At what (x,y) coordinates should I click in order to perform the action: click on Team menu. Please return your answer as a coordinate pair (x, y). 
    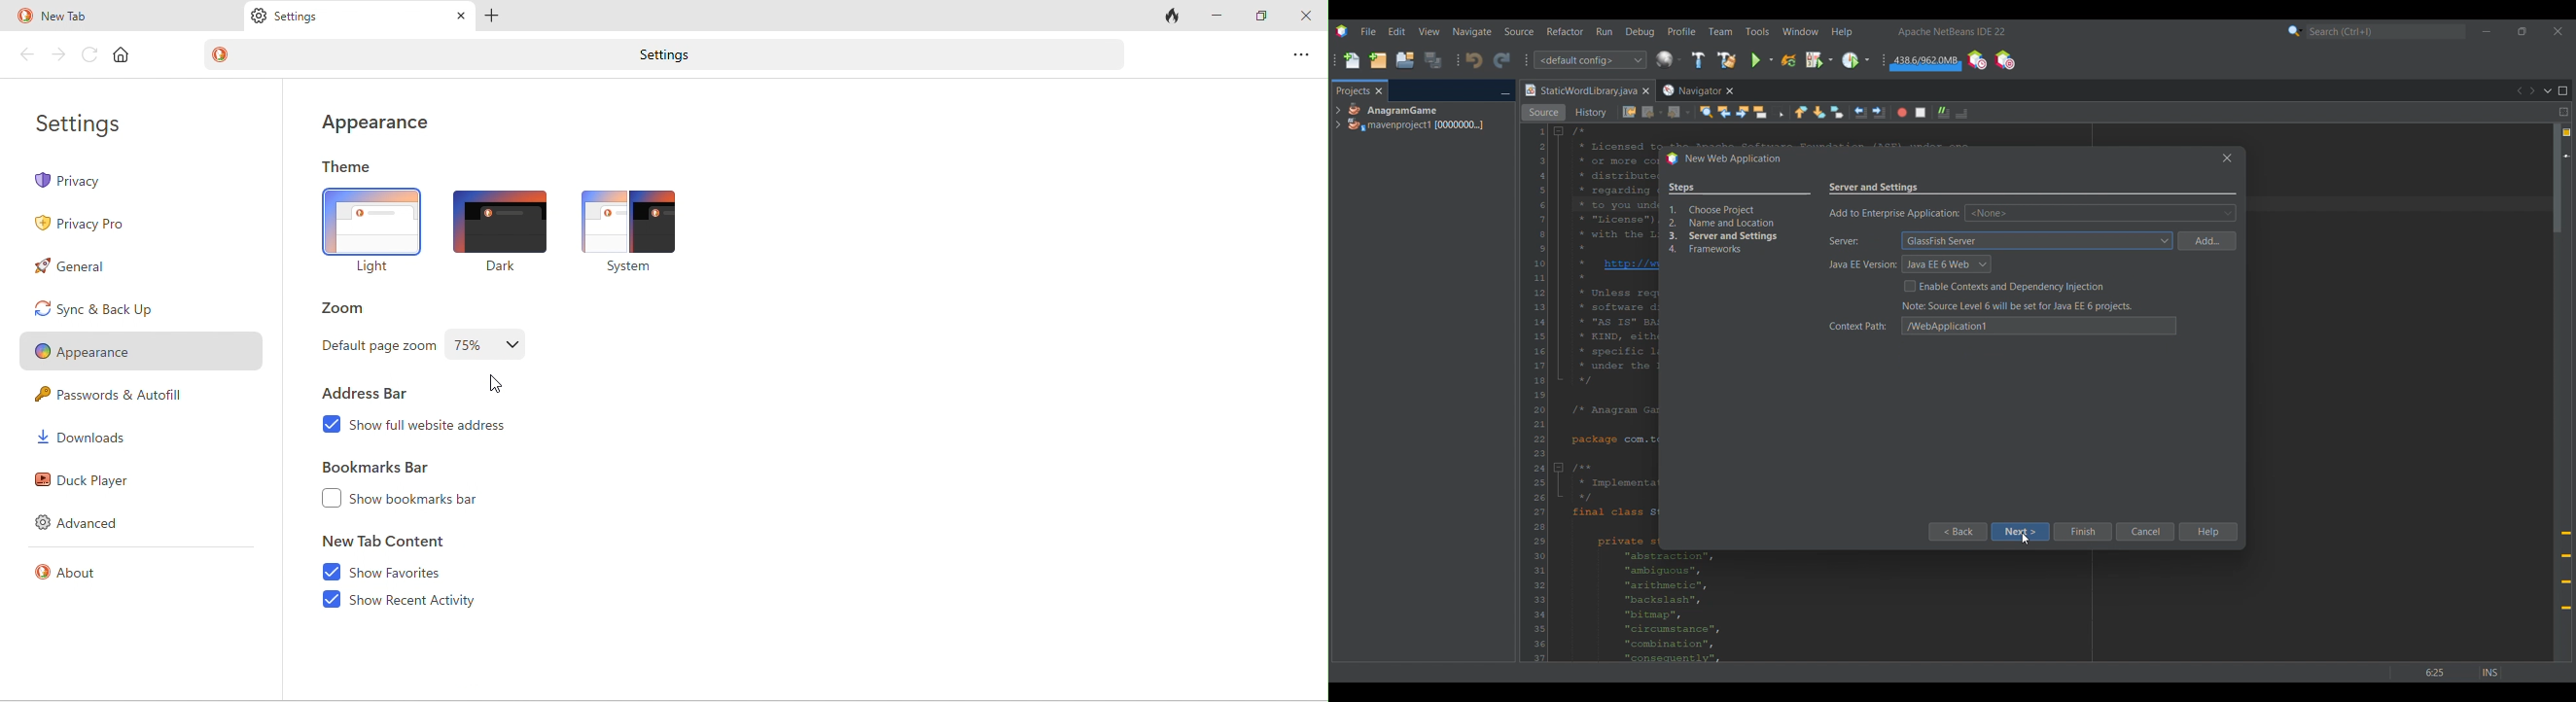
    Looking at the image, I should click on (1720, 31).